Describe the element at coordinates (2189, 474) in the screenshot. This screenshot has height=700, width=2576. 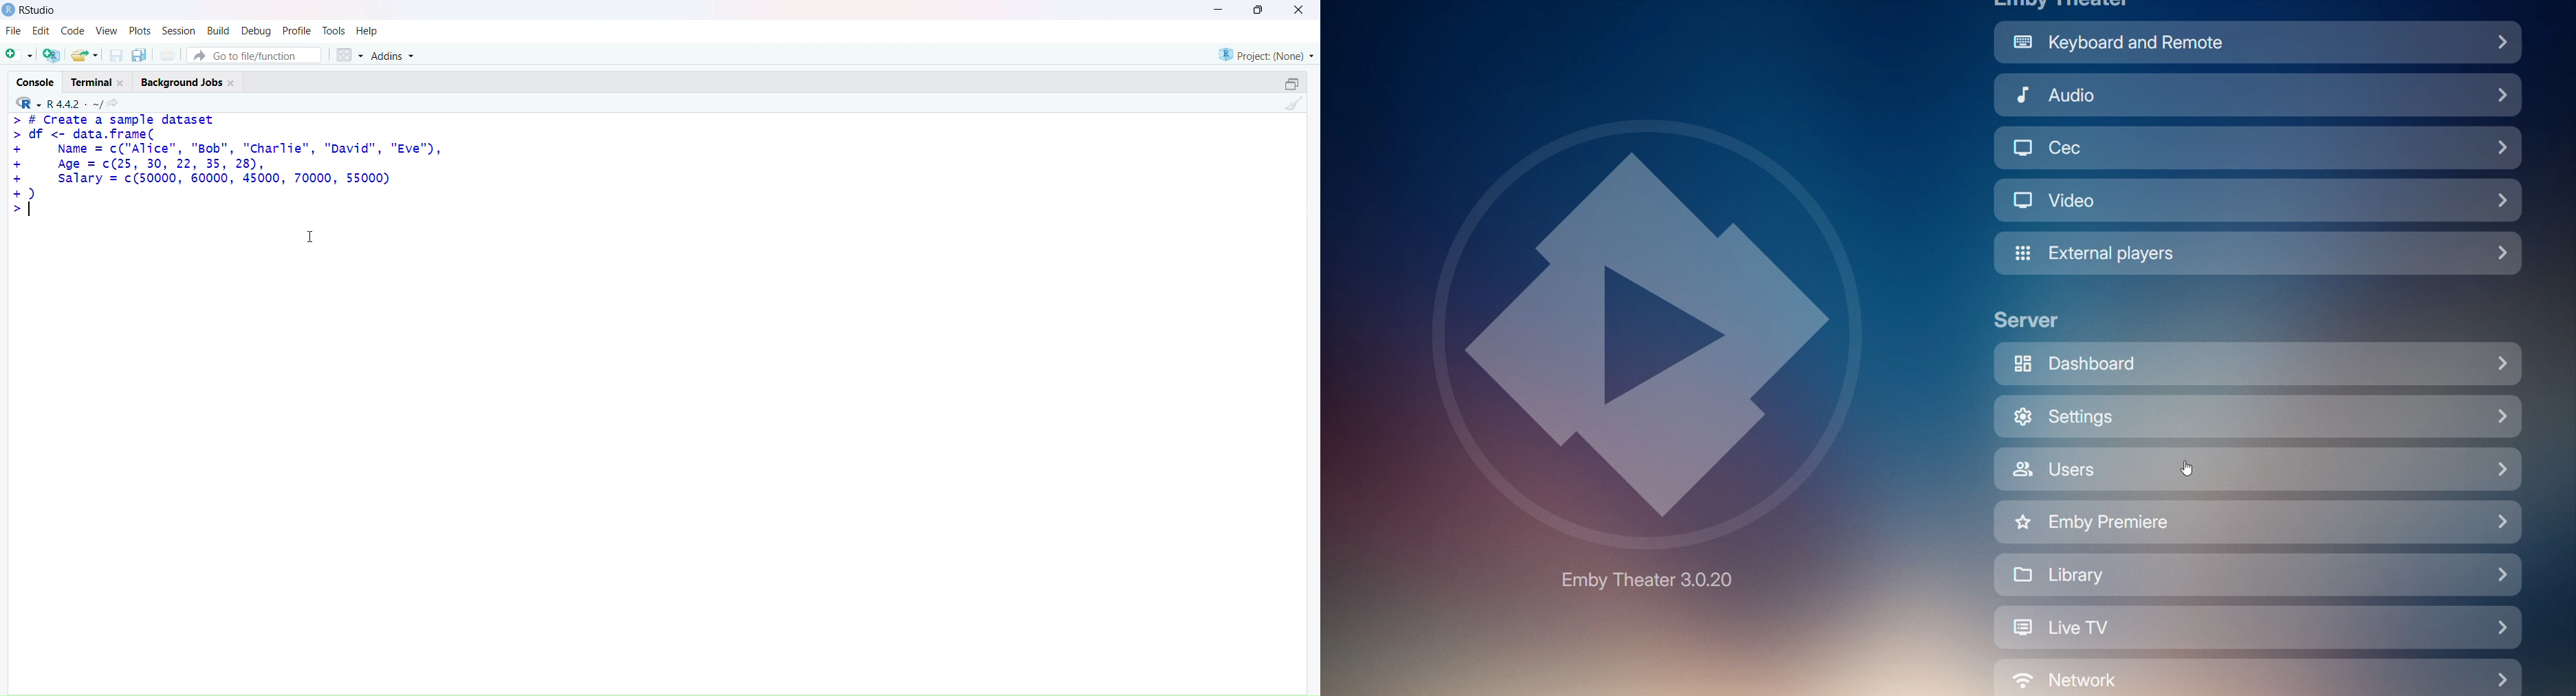
I see `cursor` at that location.